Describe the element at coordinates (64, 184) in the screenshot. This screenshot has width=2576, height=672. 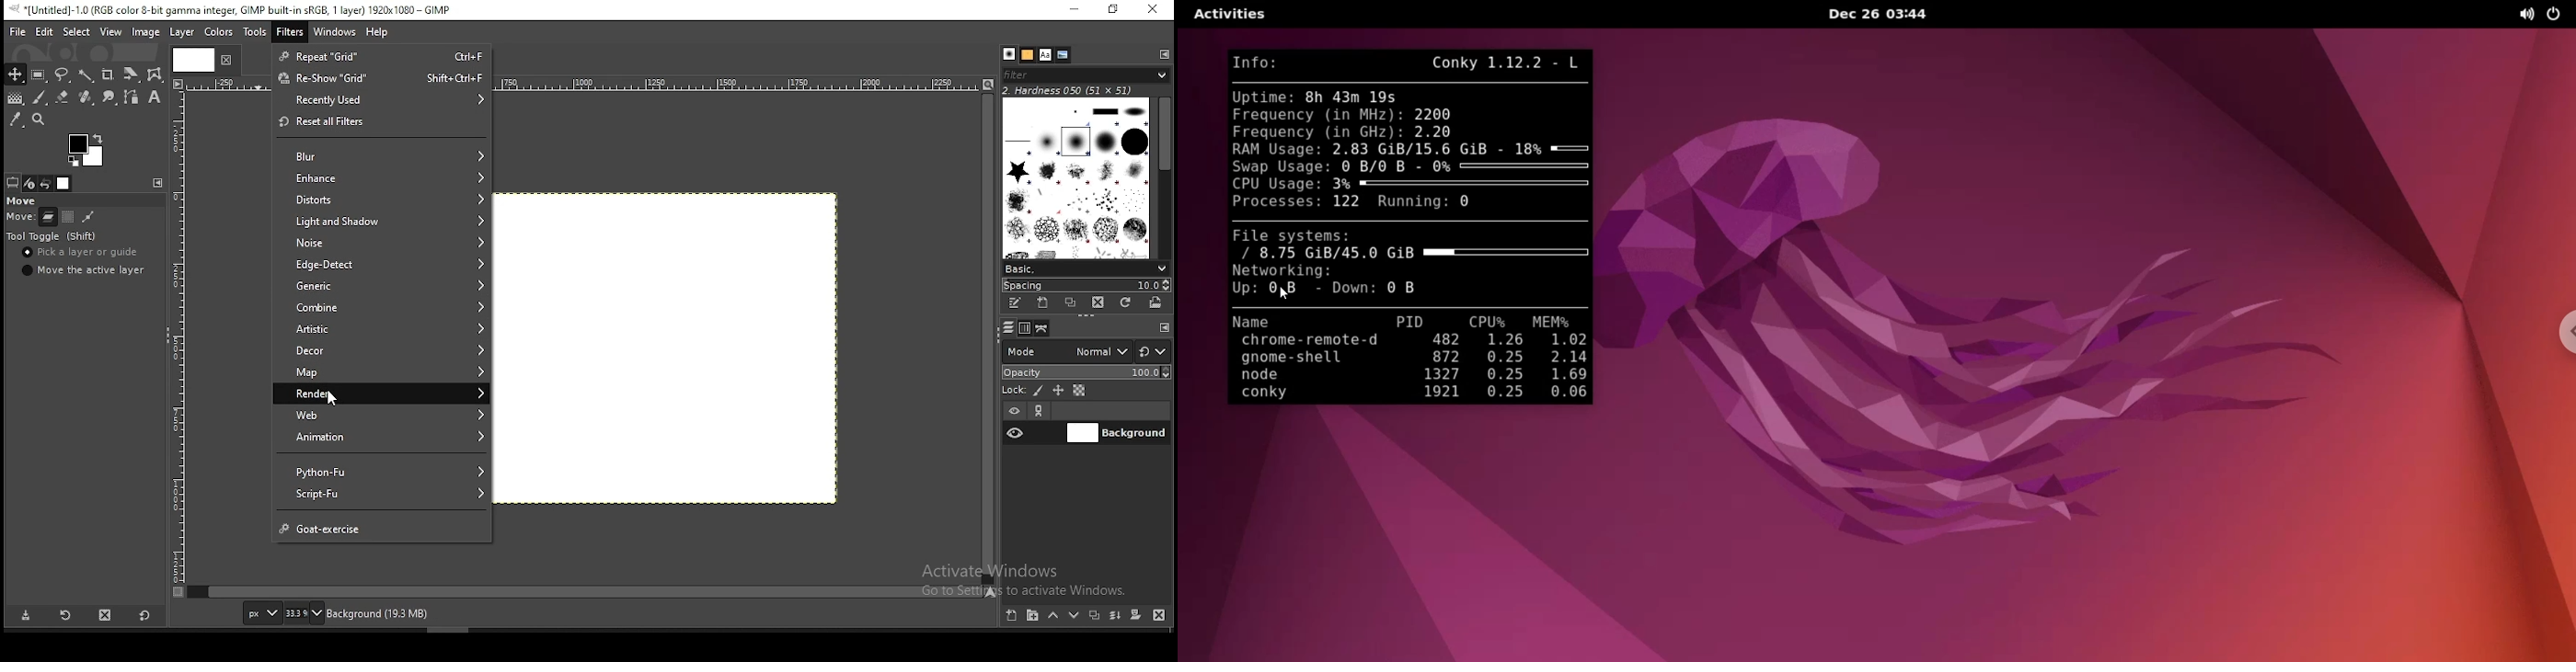
I see `images` at that location.